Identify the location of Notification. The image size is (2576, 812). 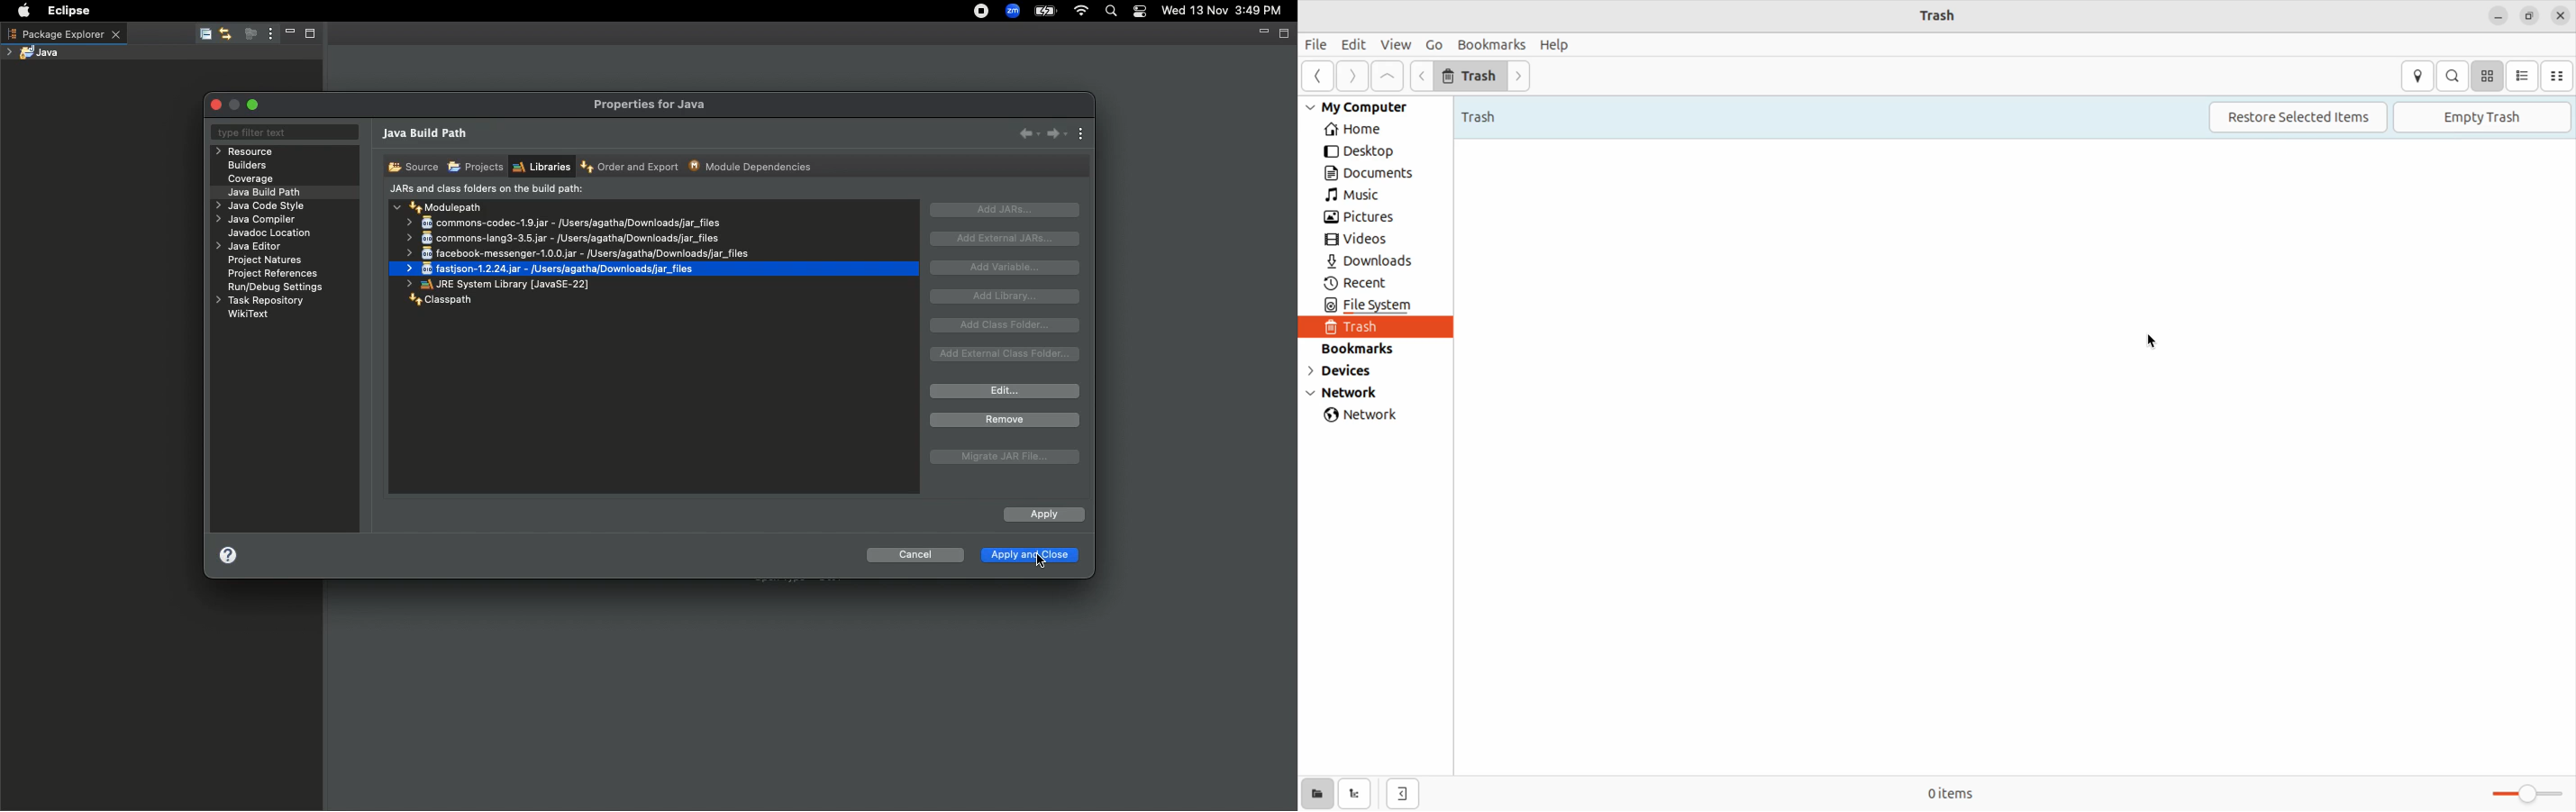
(1142, 12).